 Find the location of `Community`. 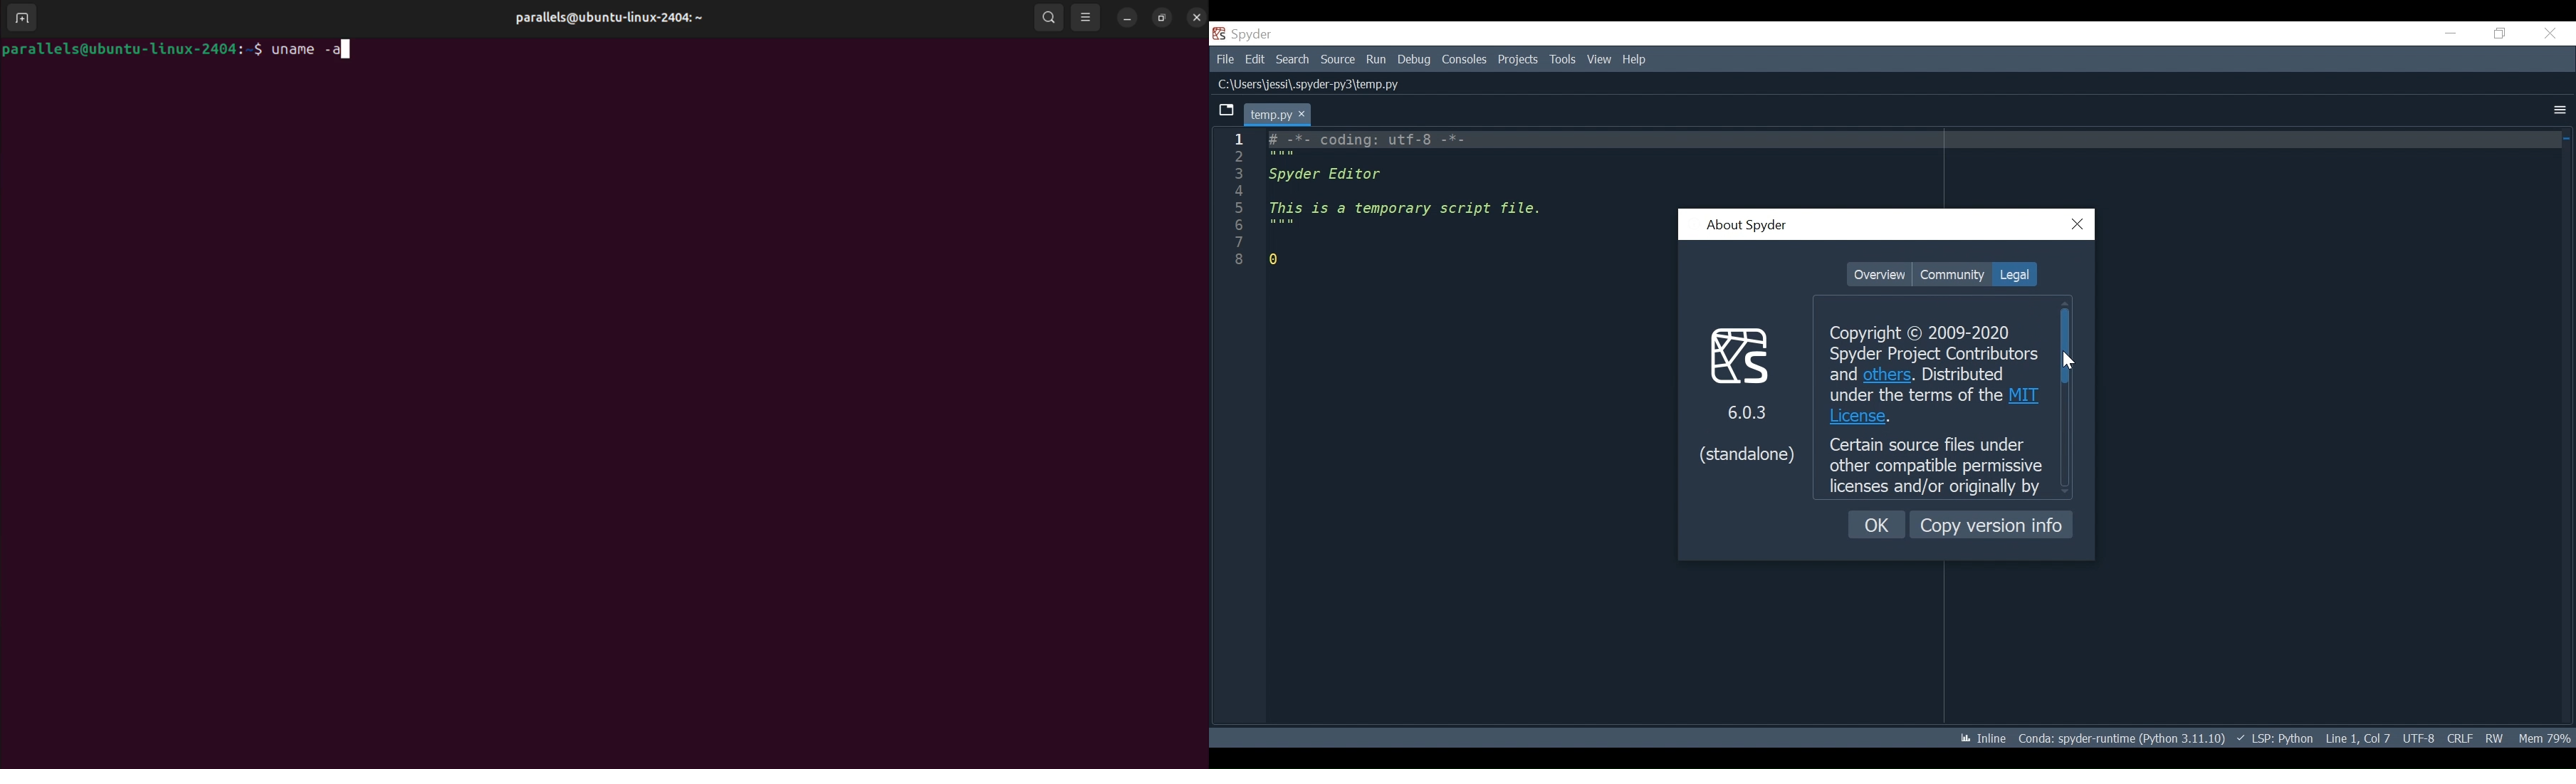

Community is located at coordinates (1952, 274).